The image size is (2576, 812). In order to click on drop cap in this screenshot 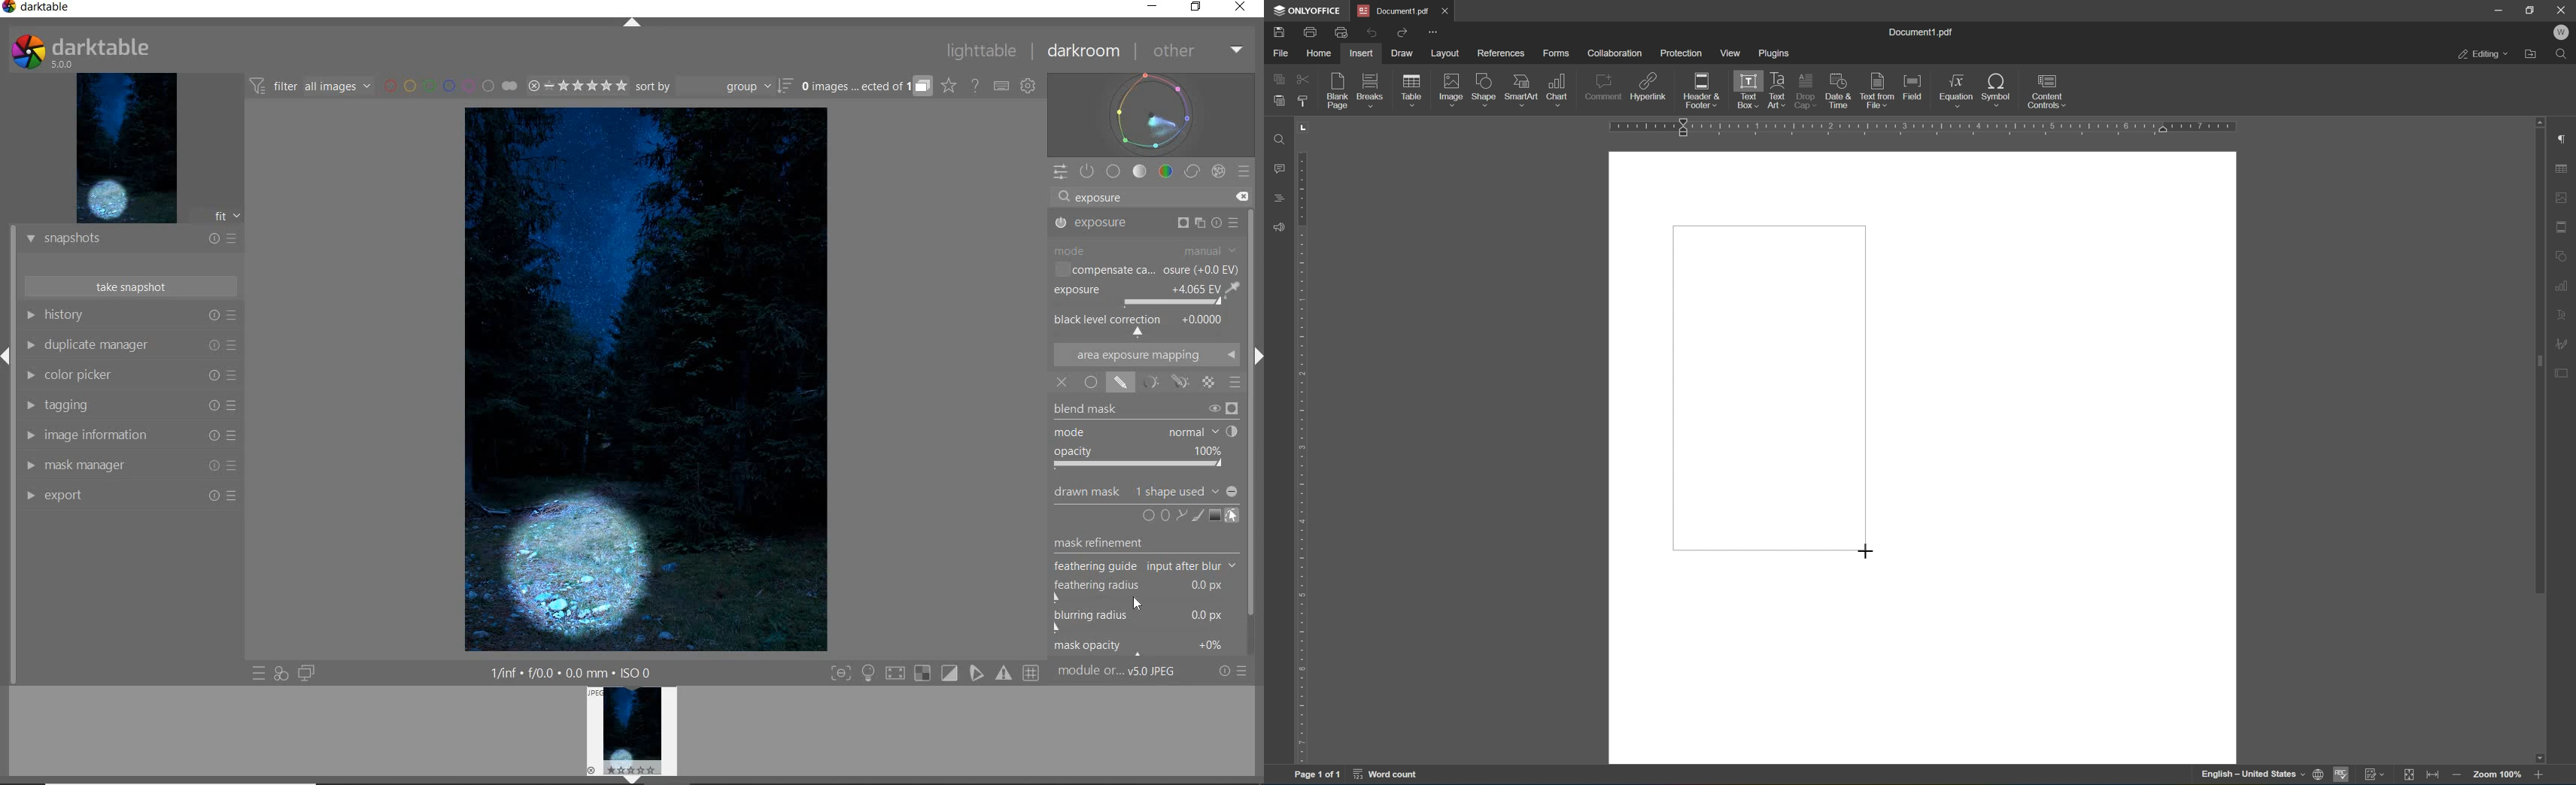, I will do `click(1805, 90)`.